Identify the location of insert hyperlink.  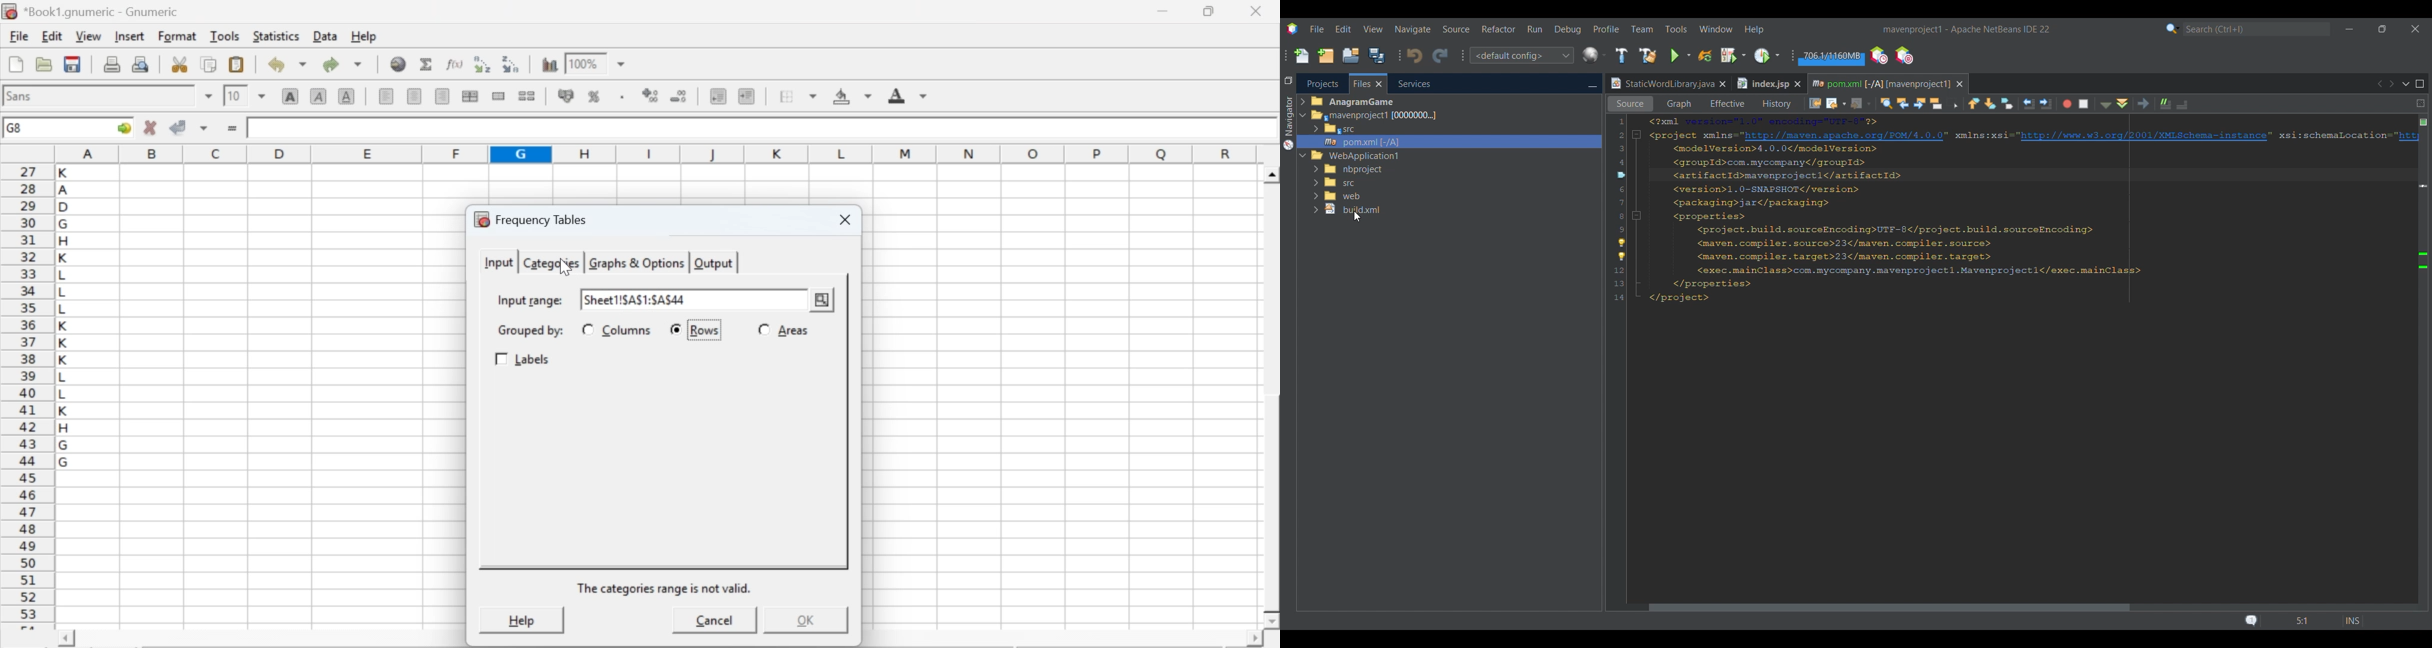
(399, 64).